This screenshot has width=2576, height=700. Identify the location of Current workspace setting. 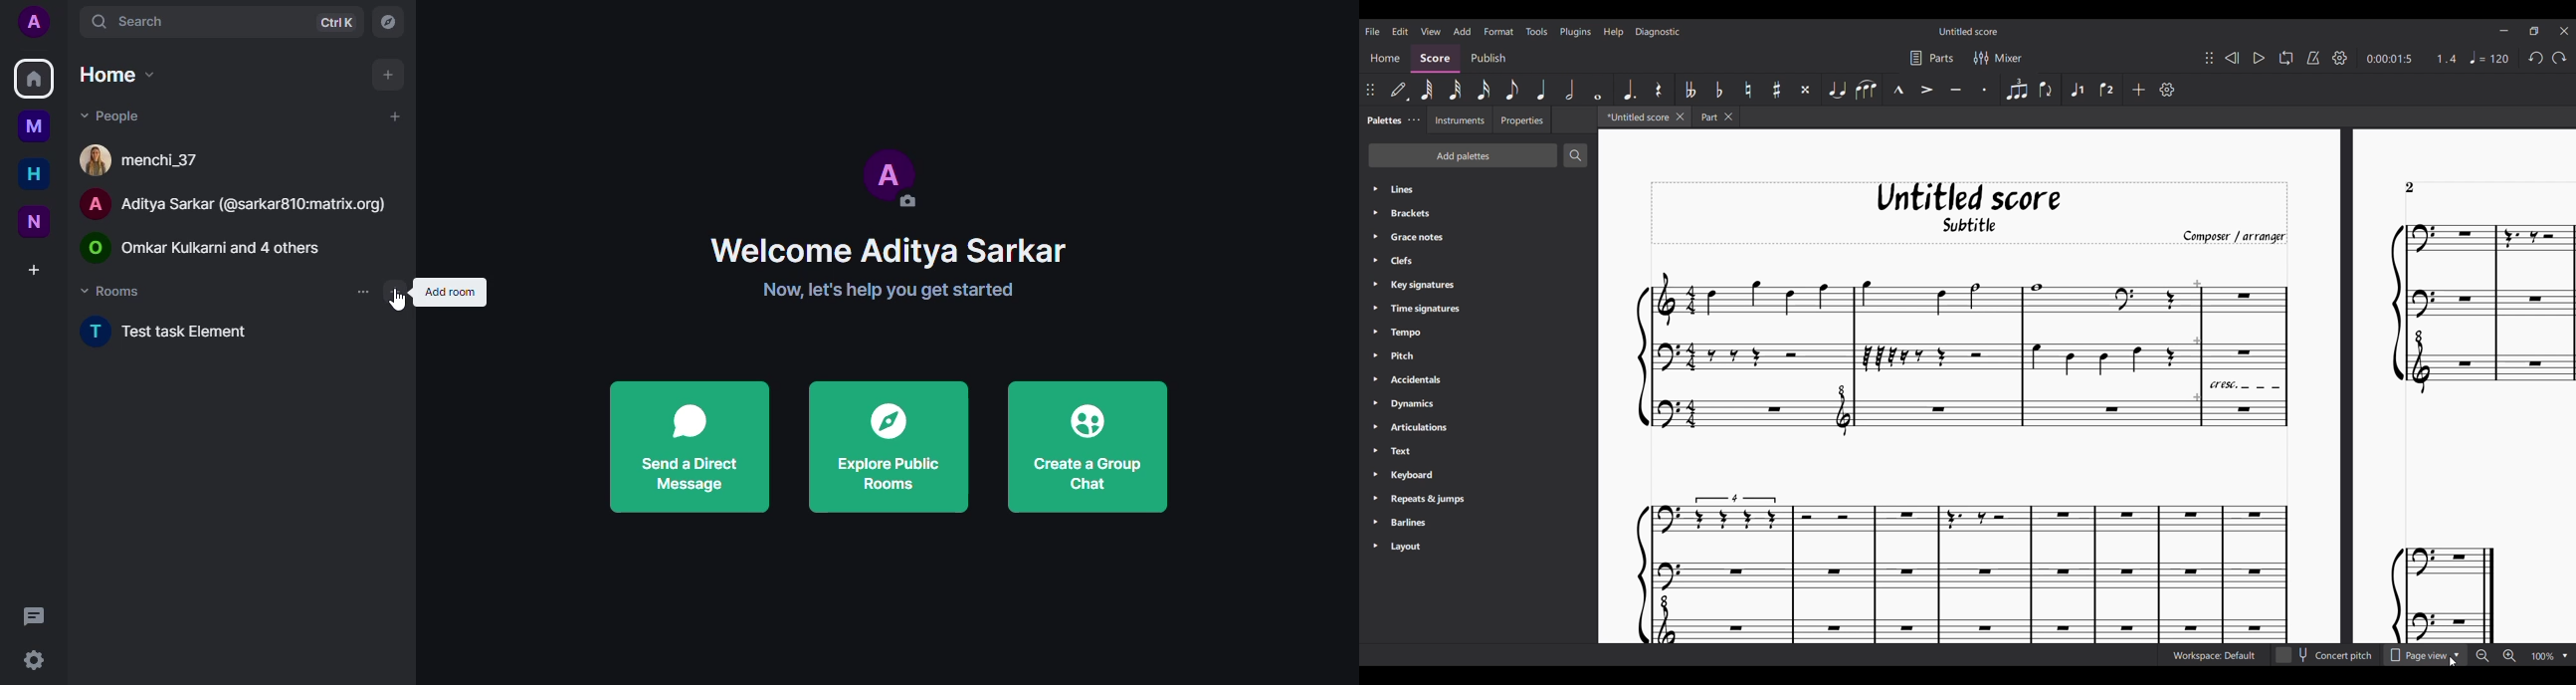
(2214, 655).